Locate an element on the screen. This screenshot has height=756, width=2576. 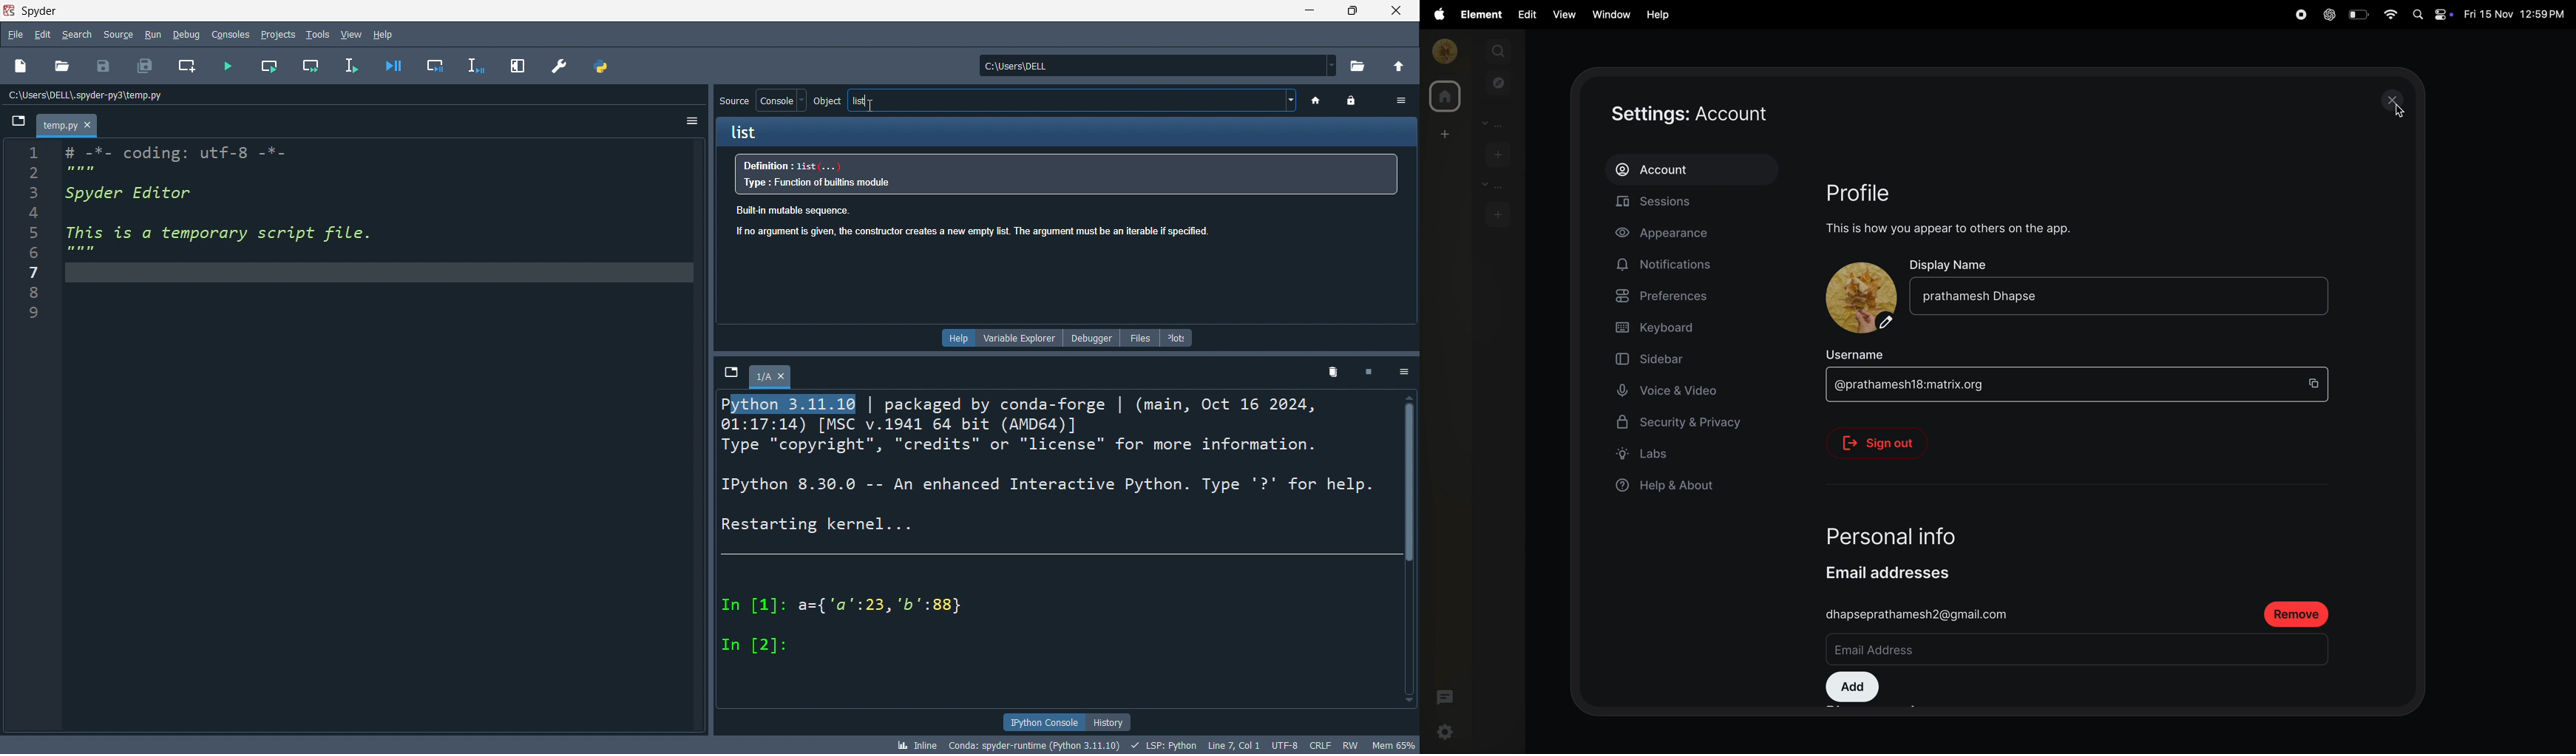
Spyder is located at coordinates (38, 10).